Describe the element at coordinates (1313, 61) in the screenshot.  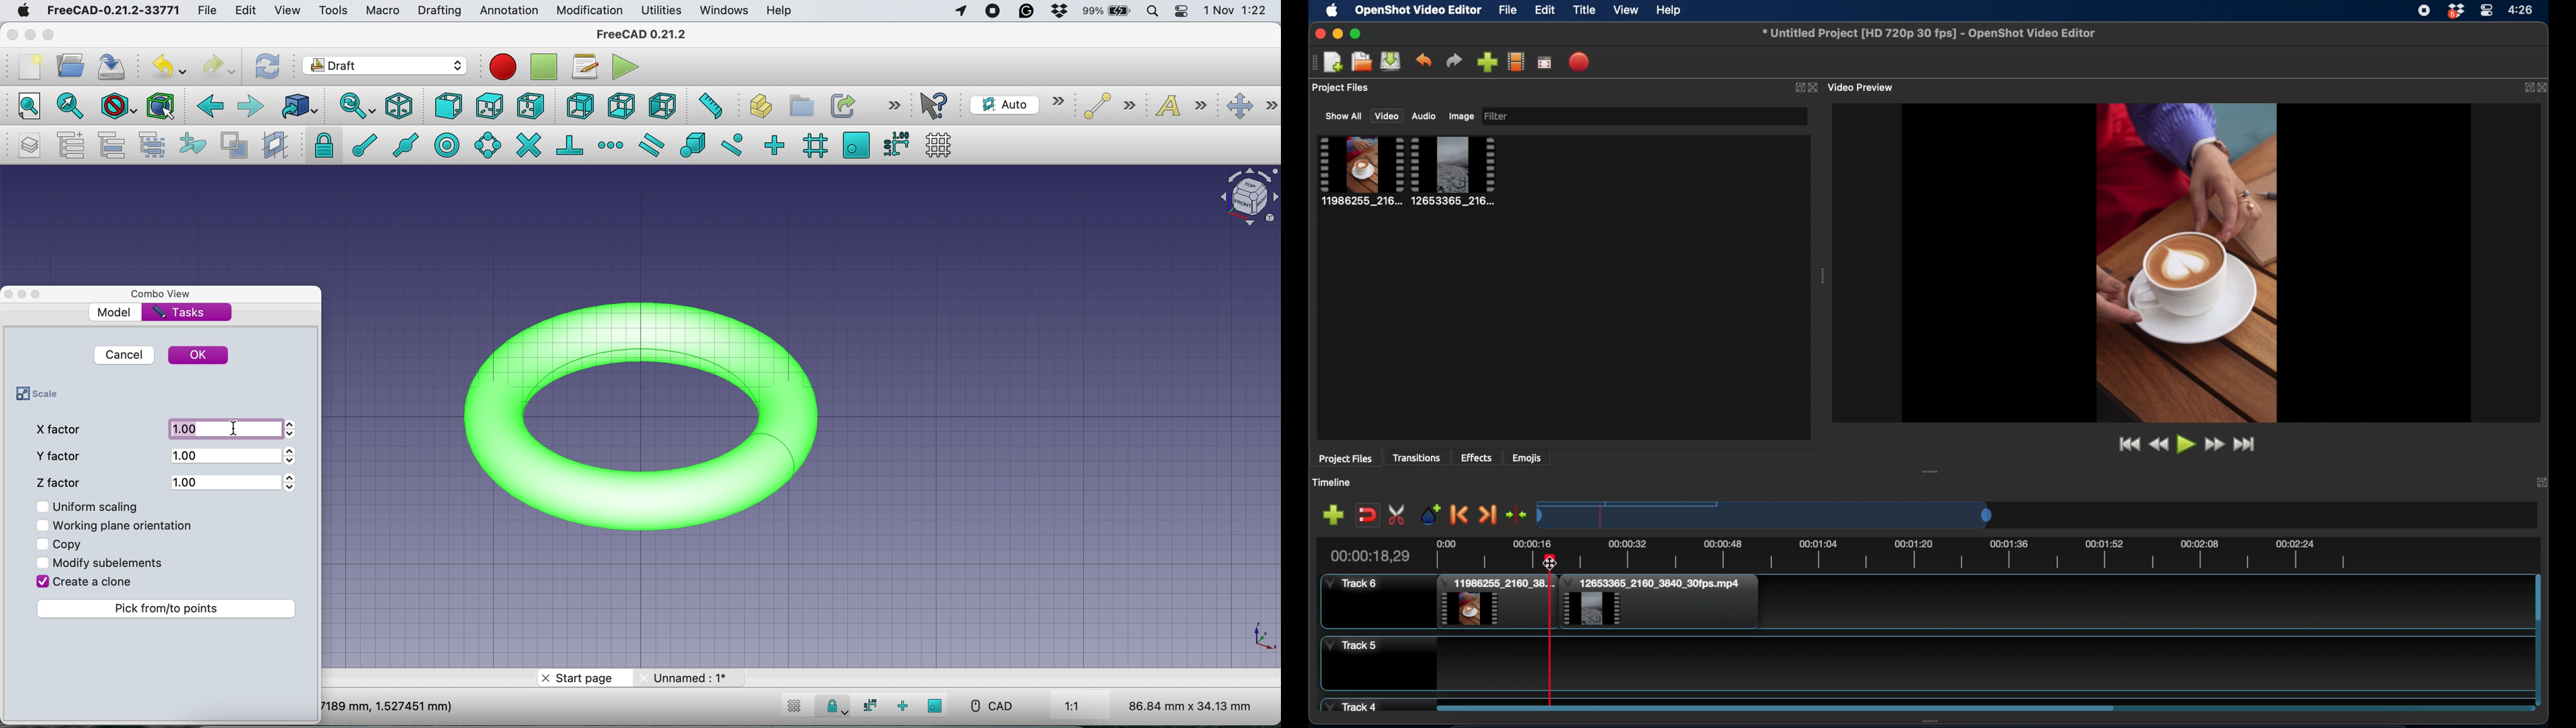
I see `drag handle` at that location.